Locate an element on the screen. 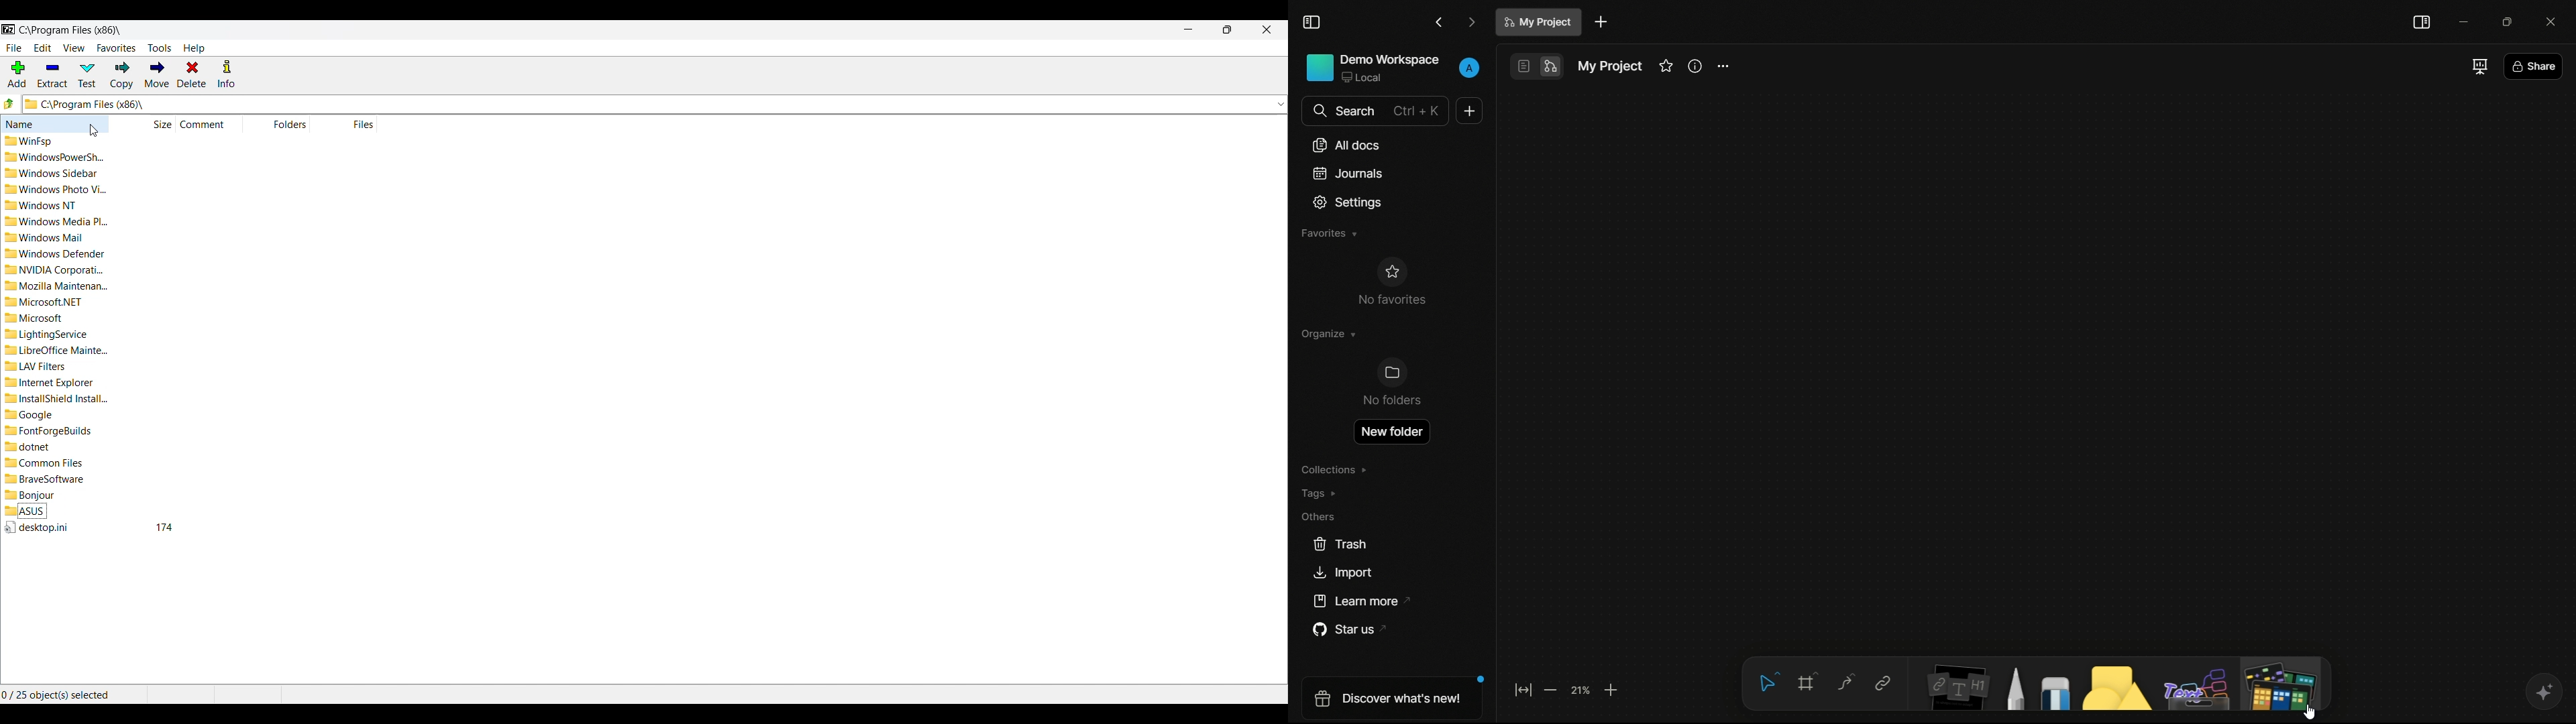  Copy is located at coordinates (121, 76).